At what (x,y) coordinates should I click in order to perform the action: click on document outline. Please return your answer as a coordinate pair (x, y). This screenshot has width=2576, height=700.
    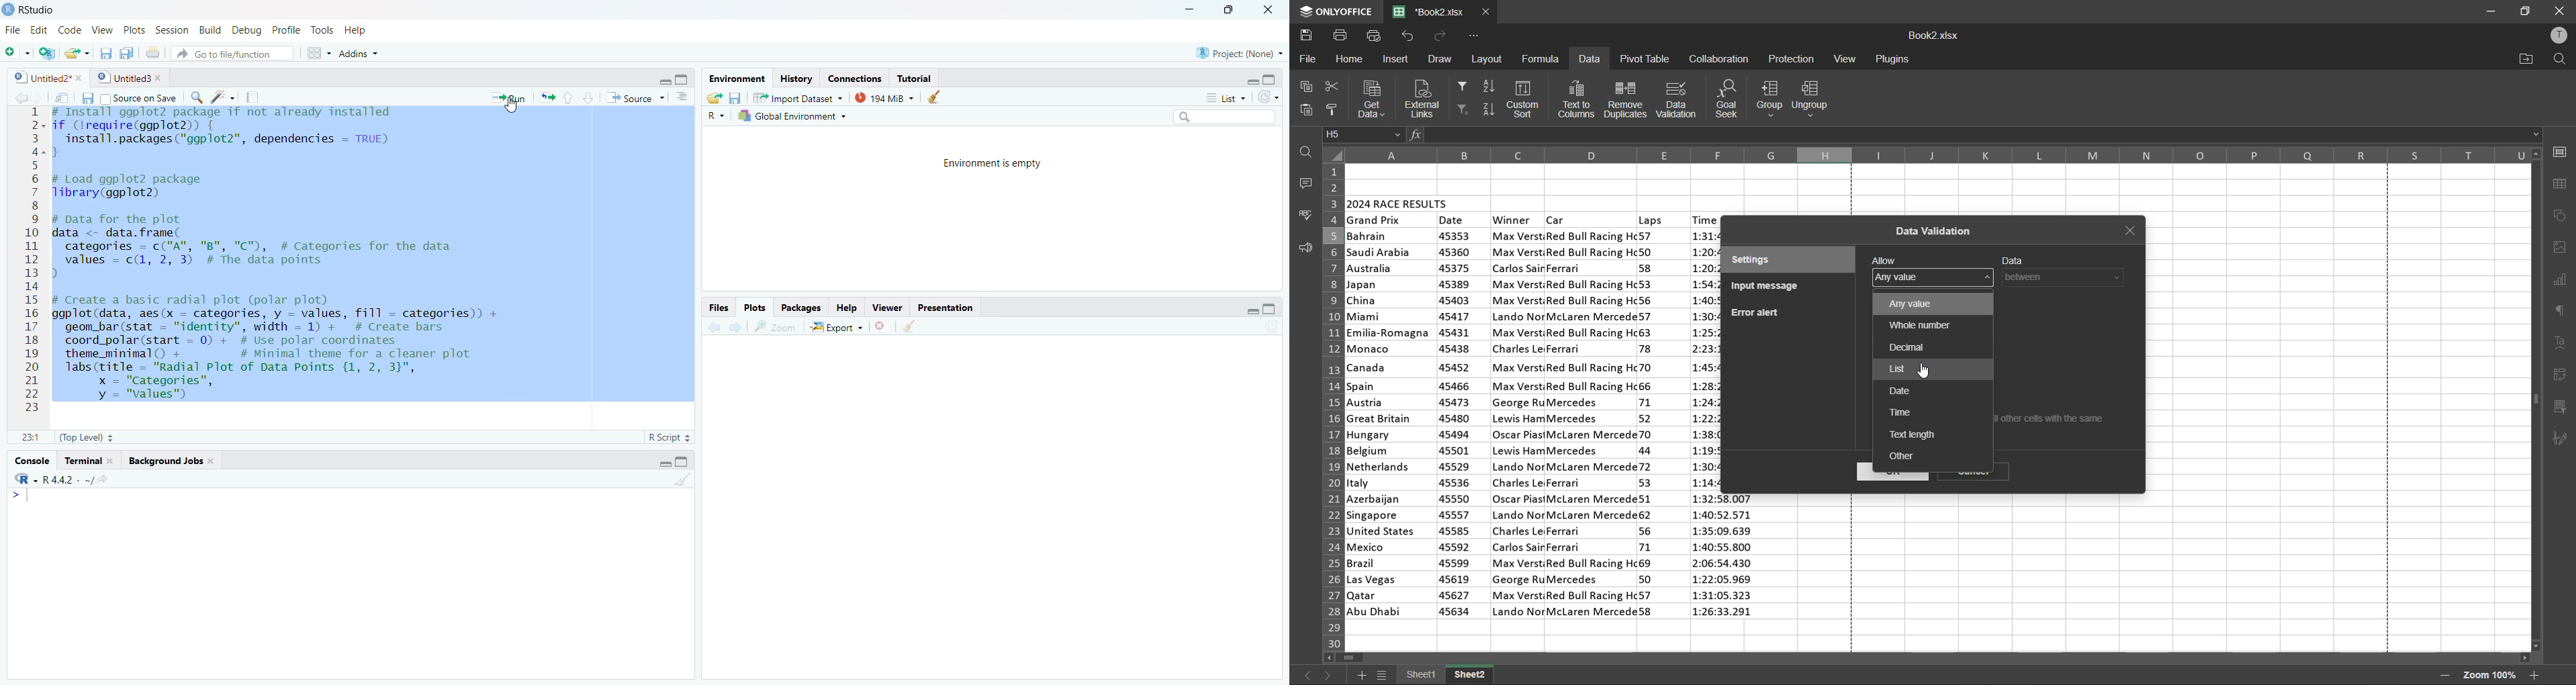
    Looking at the image, I should click on (683, 98).